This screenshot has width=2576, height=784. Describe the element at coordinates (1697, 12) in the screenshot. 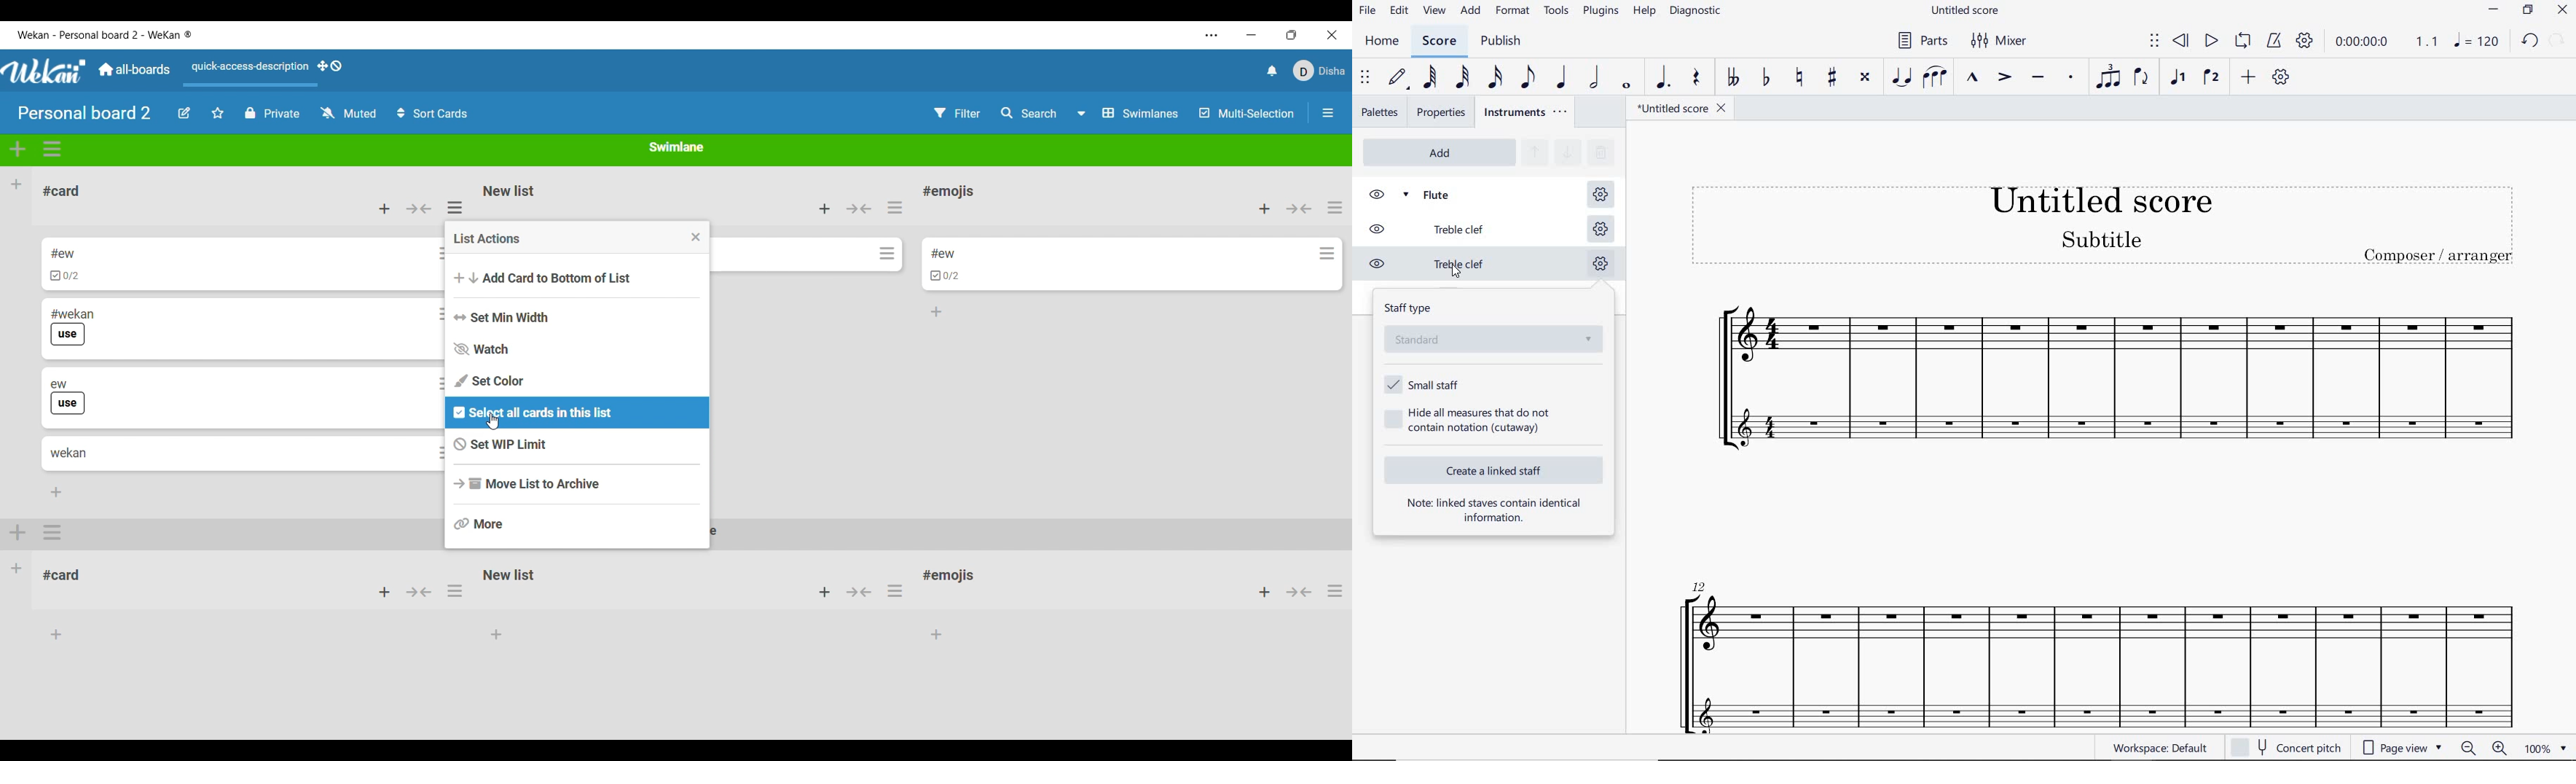

I see `DIAGNOSTIC` at that location.